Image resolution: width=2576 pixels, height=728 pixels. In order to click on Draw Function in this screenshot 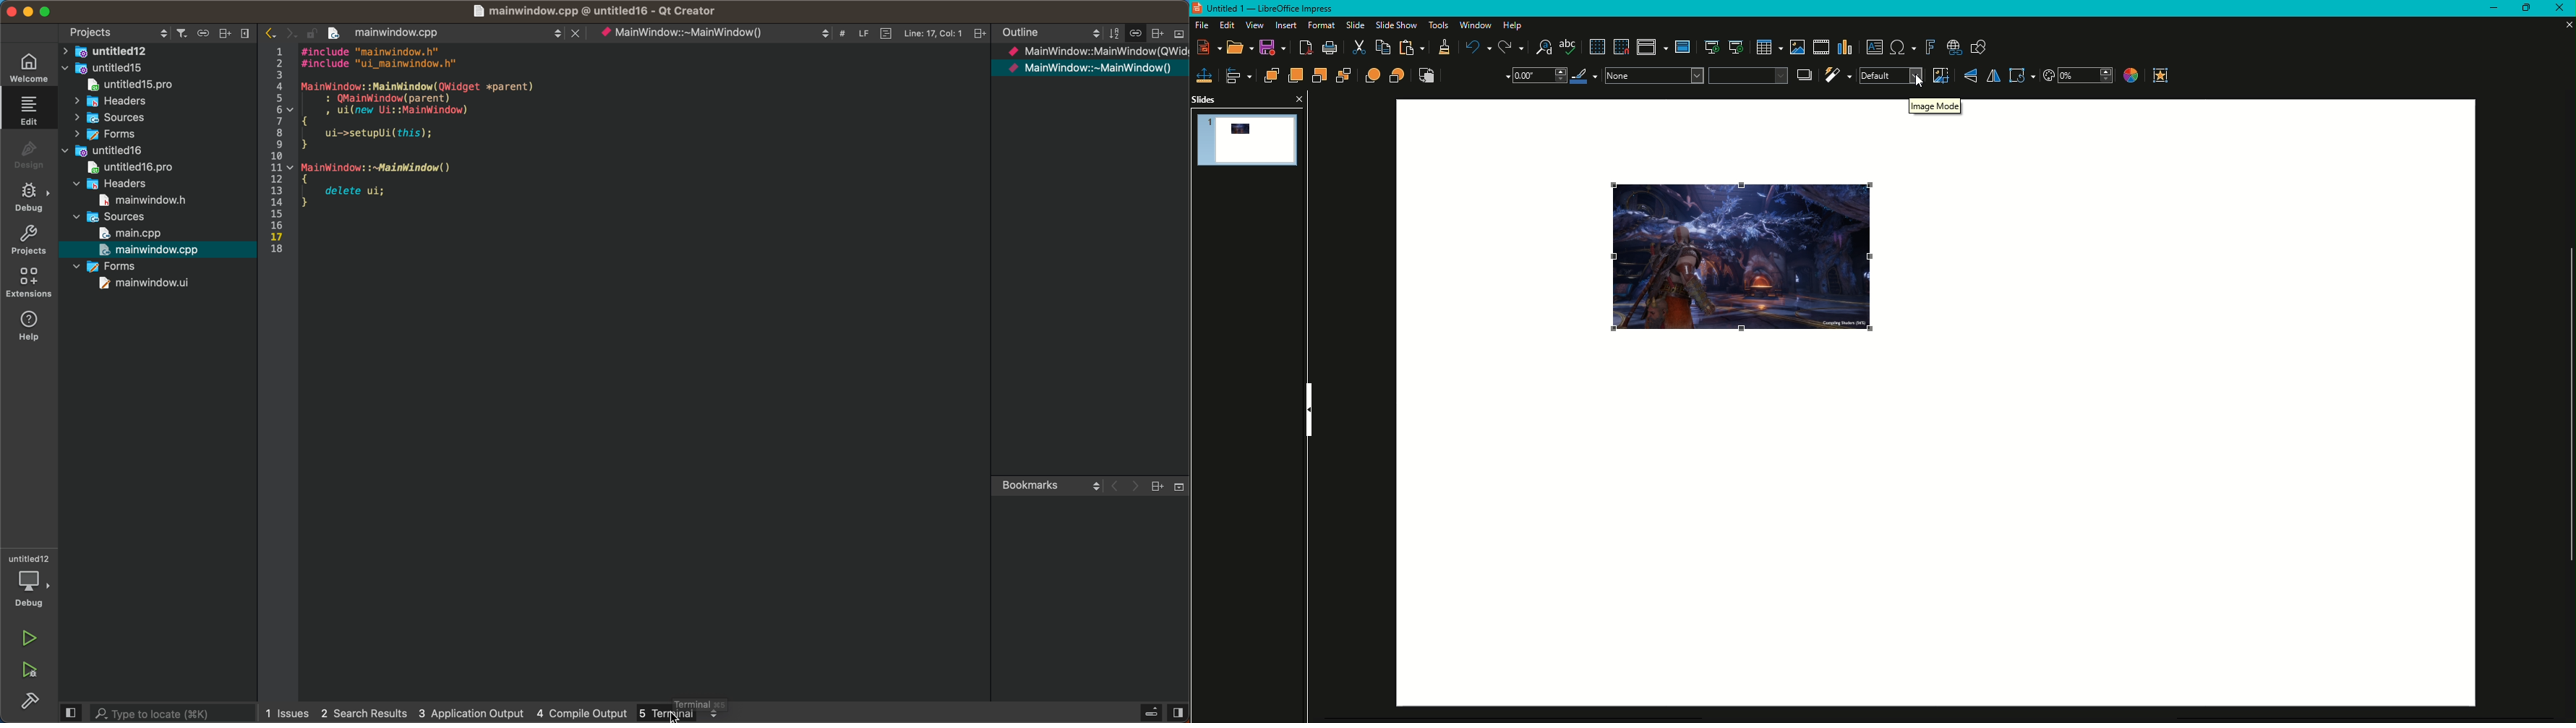, I will do `click(1979, 48)`.